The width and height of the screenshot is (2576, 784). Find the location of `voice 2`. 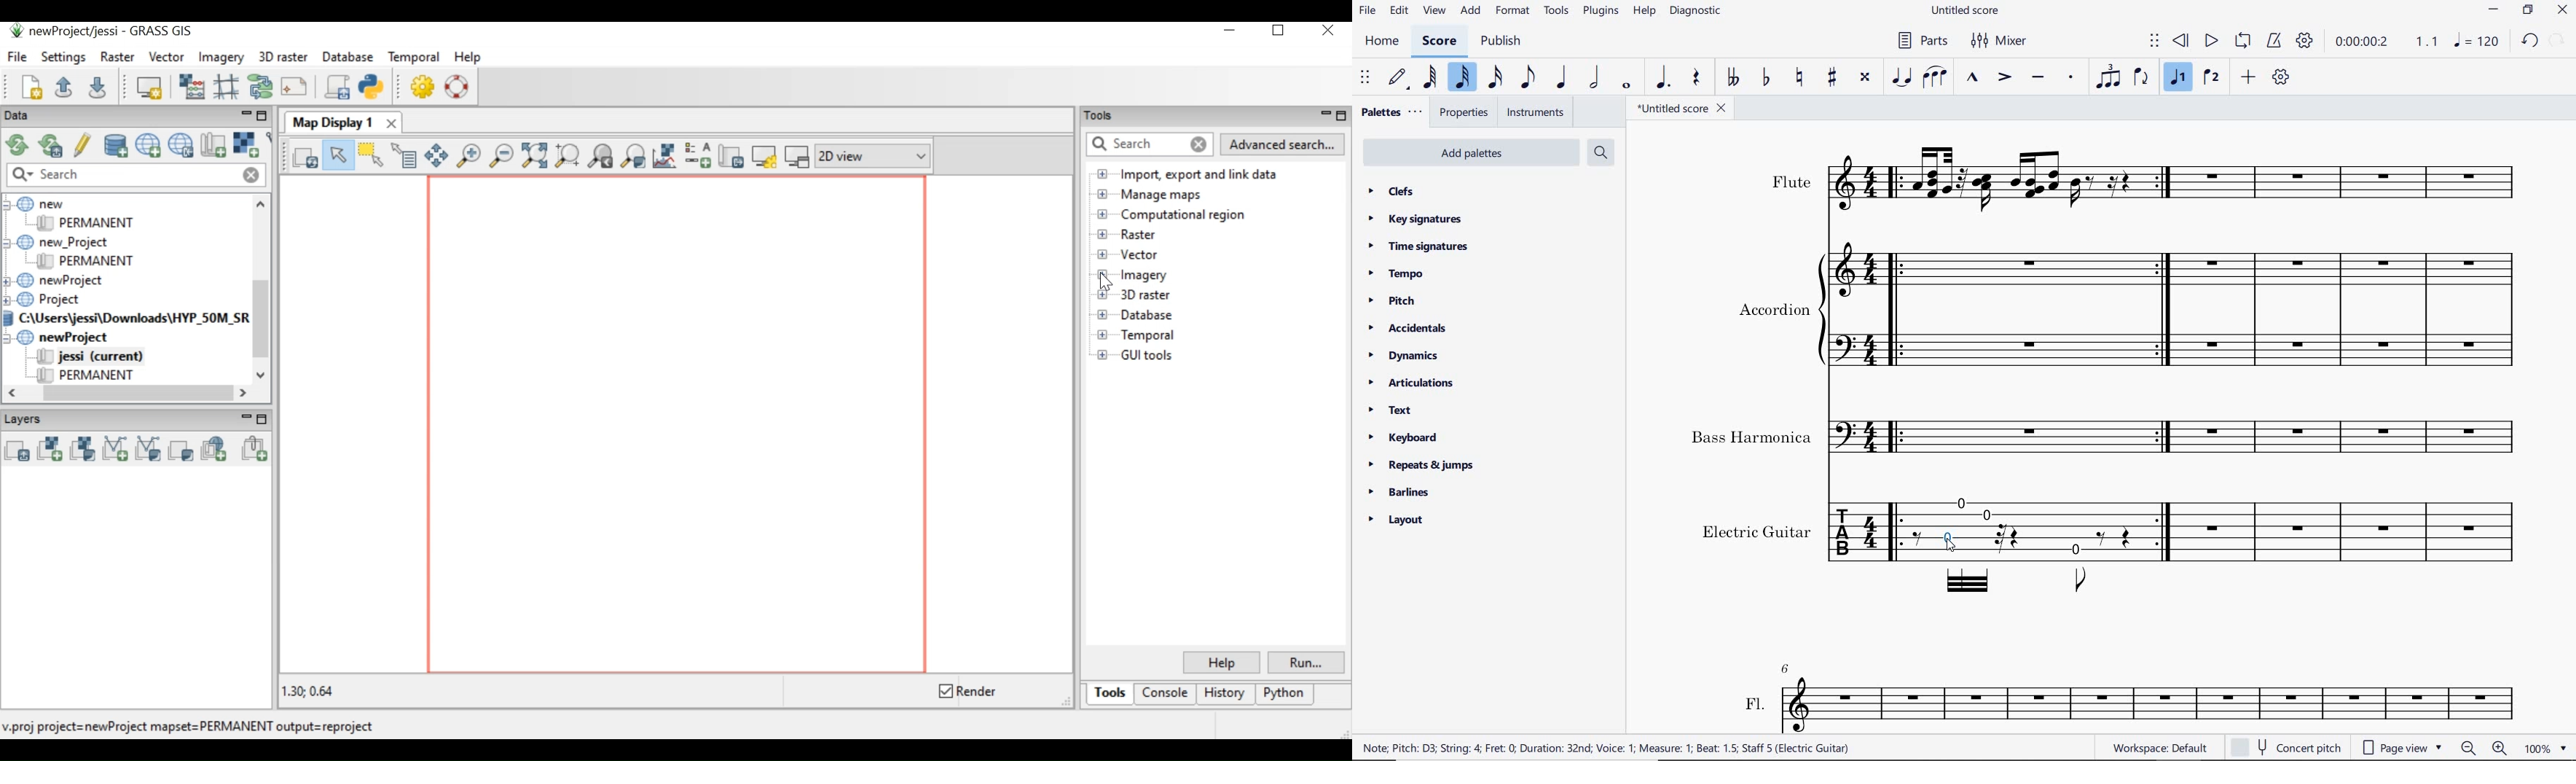

voice 2 is located at coordinates (2212, 78).